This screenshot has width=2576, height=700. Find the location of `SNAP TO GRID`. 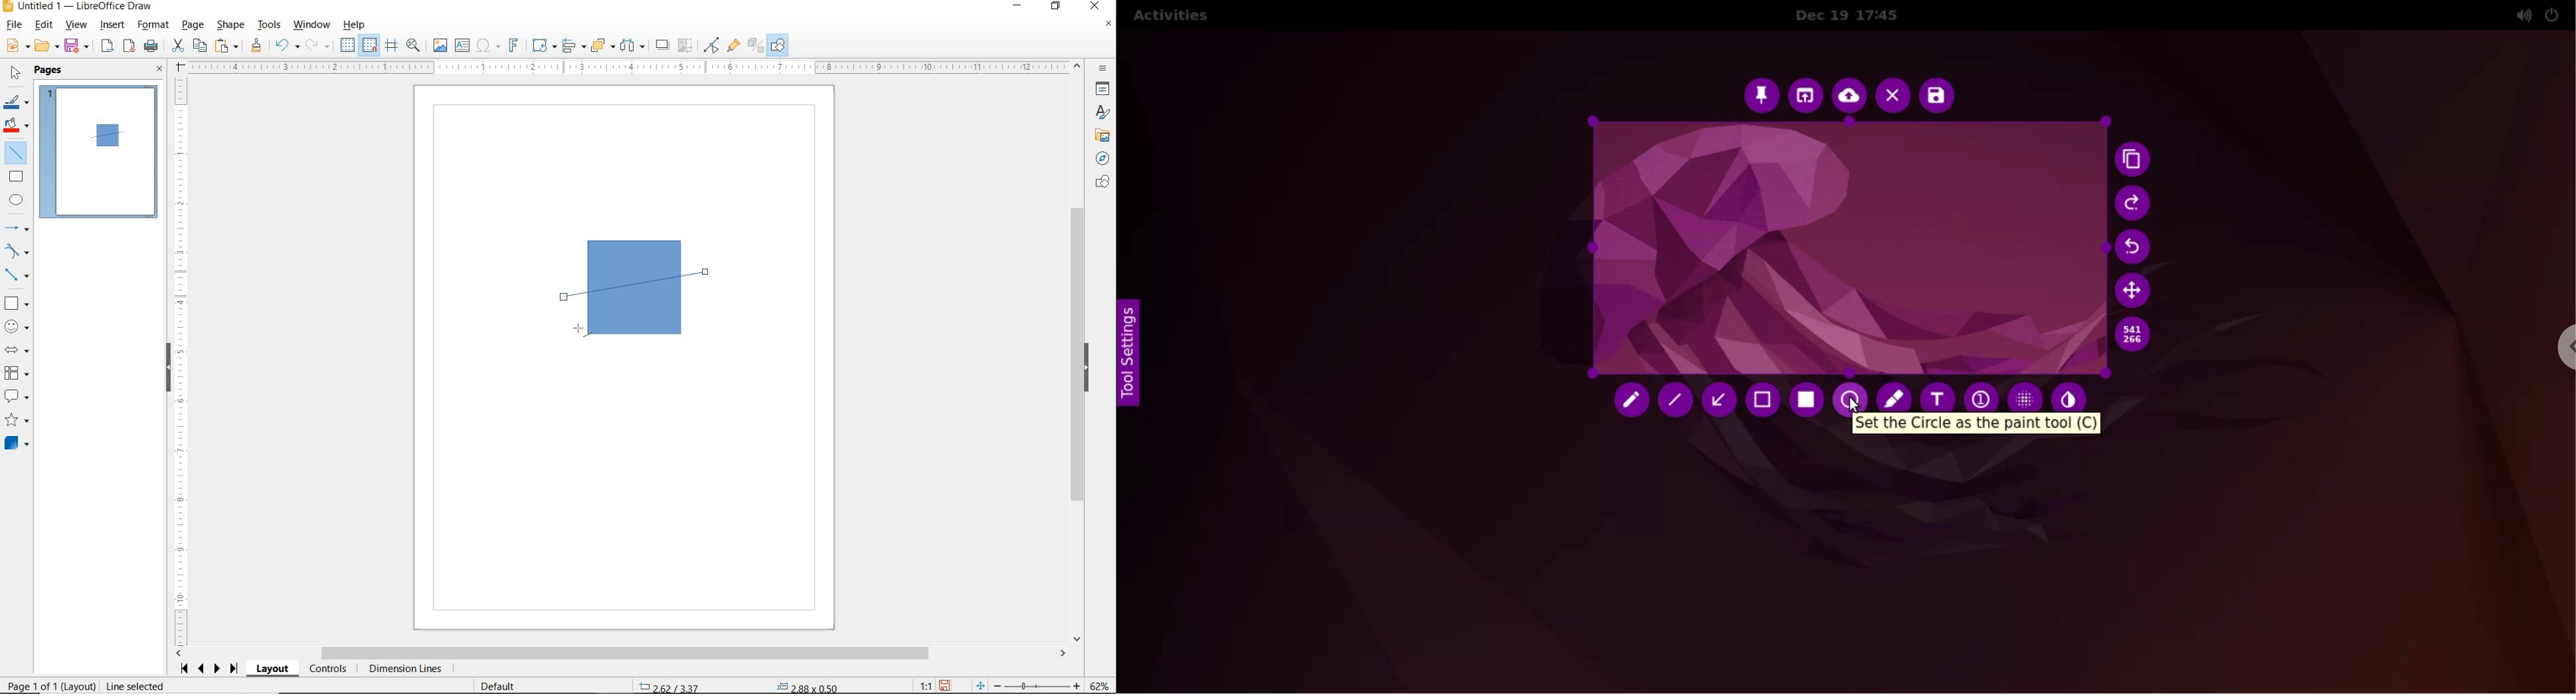

SNAP TO GRID is located at coordinates (370, 45).